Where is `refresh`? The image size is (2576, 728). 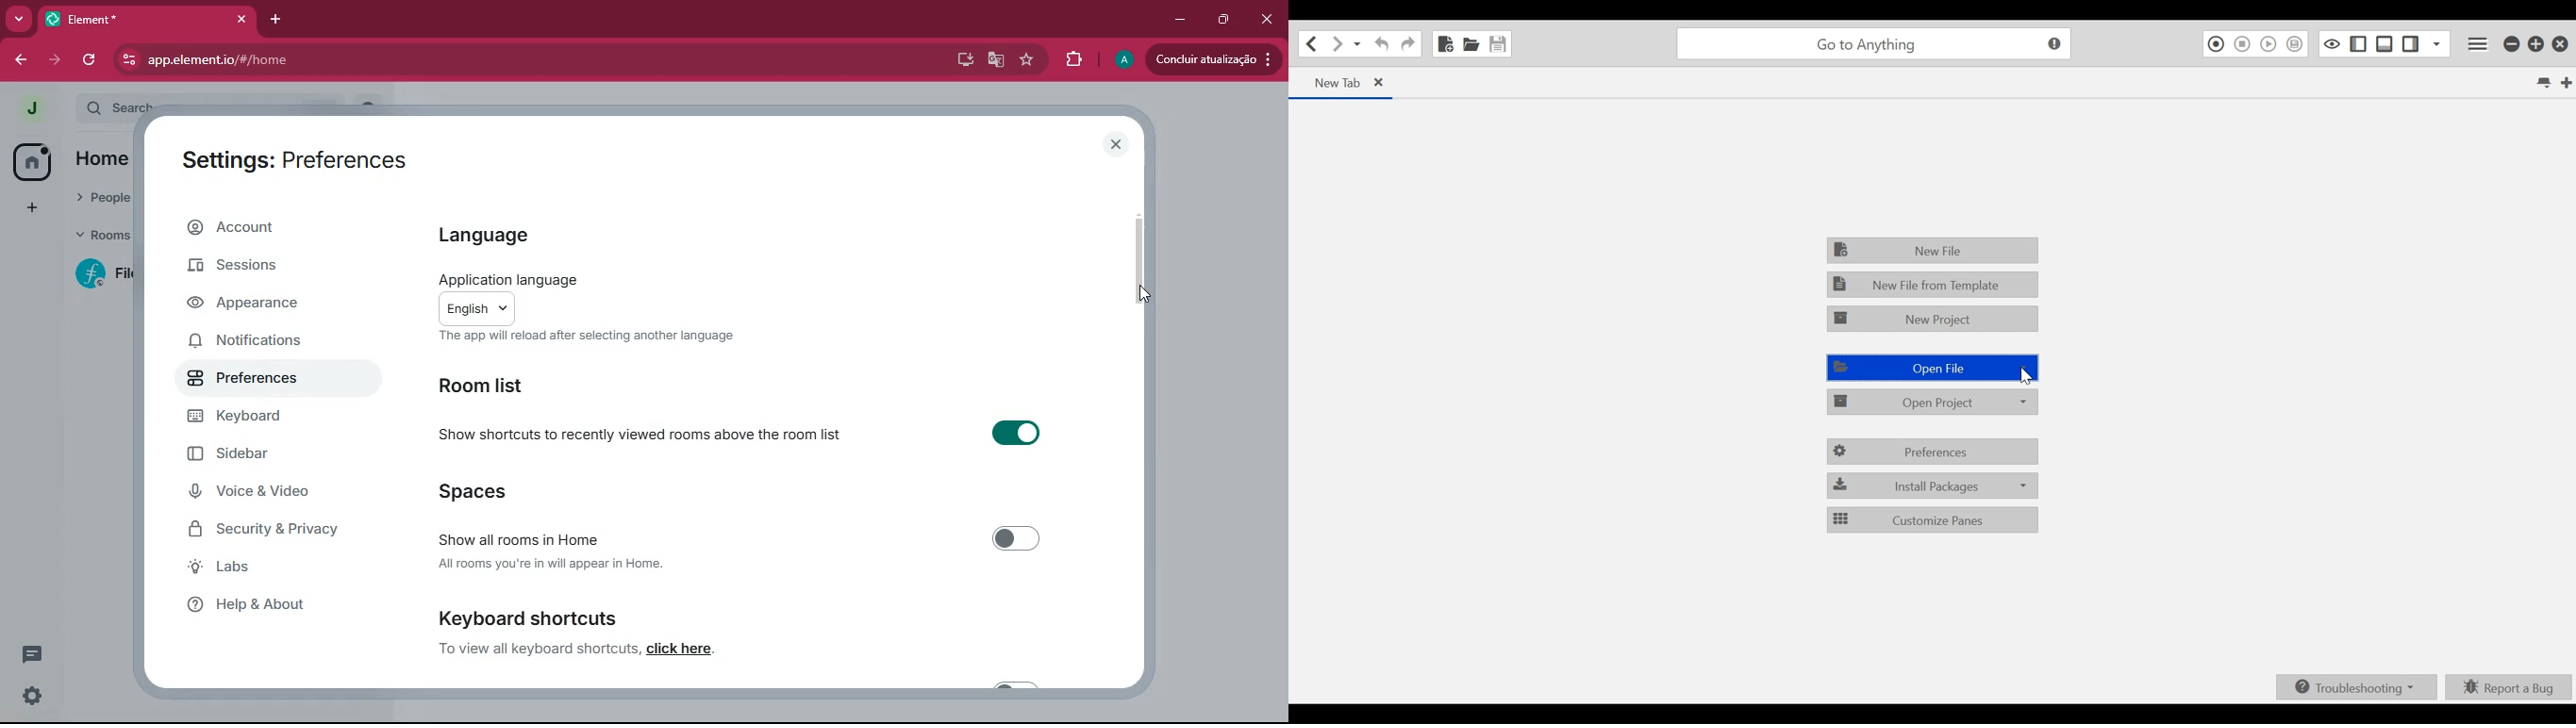 refresh is located at coordinates (90, 60).